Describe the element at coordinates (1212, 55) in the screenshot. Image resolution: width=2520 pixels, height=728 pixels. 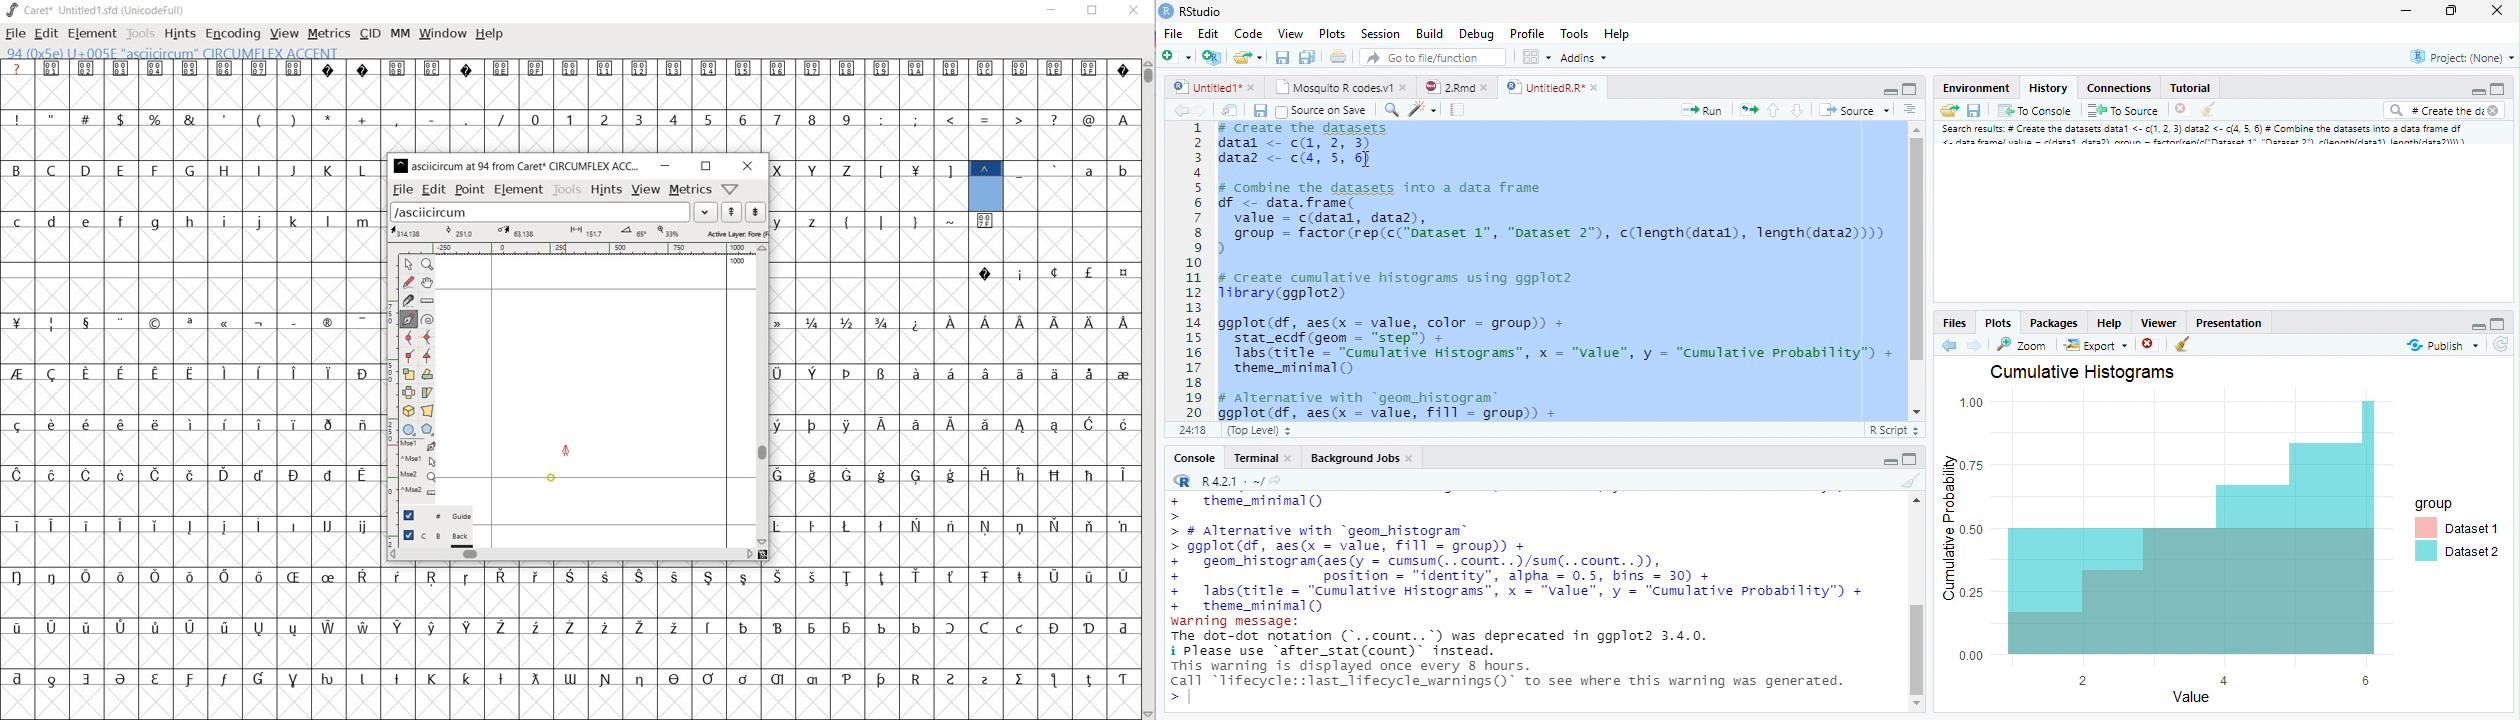
I see `Create a project` at that location.